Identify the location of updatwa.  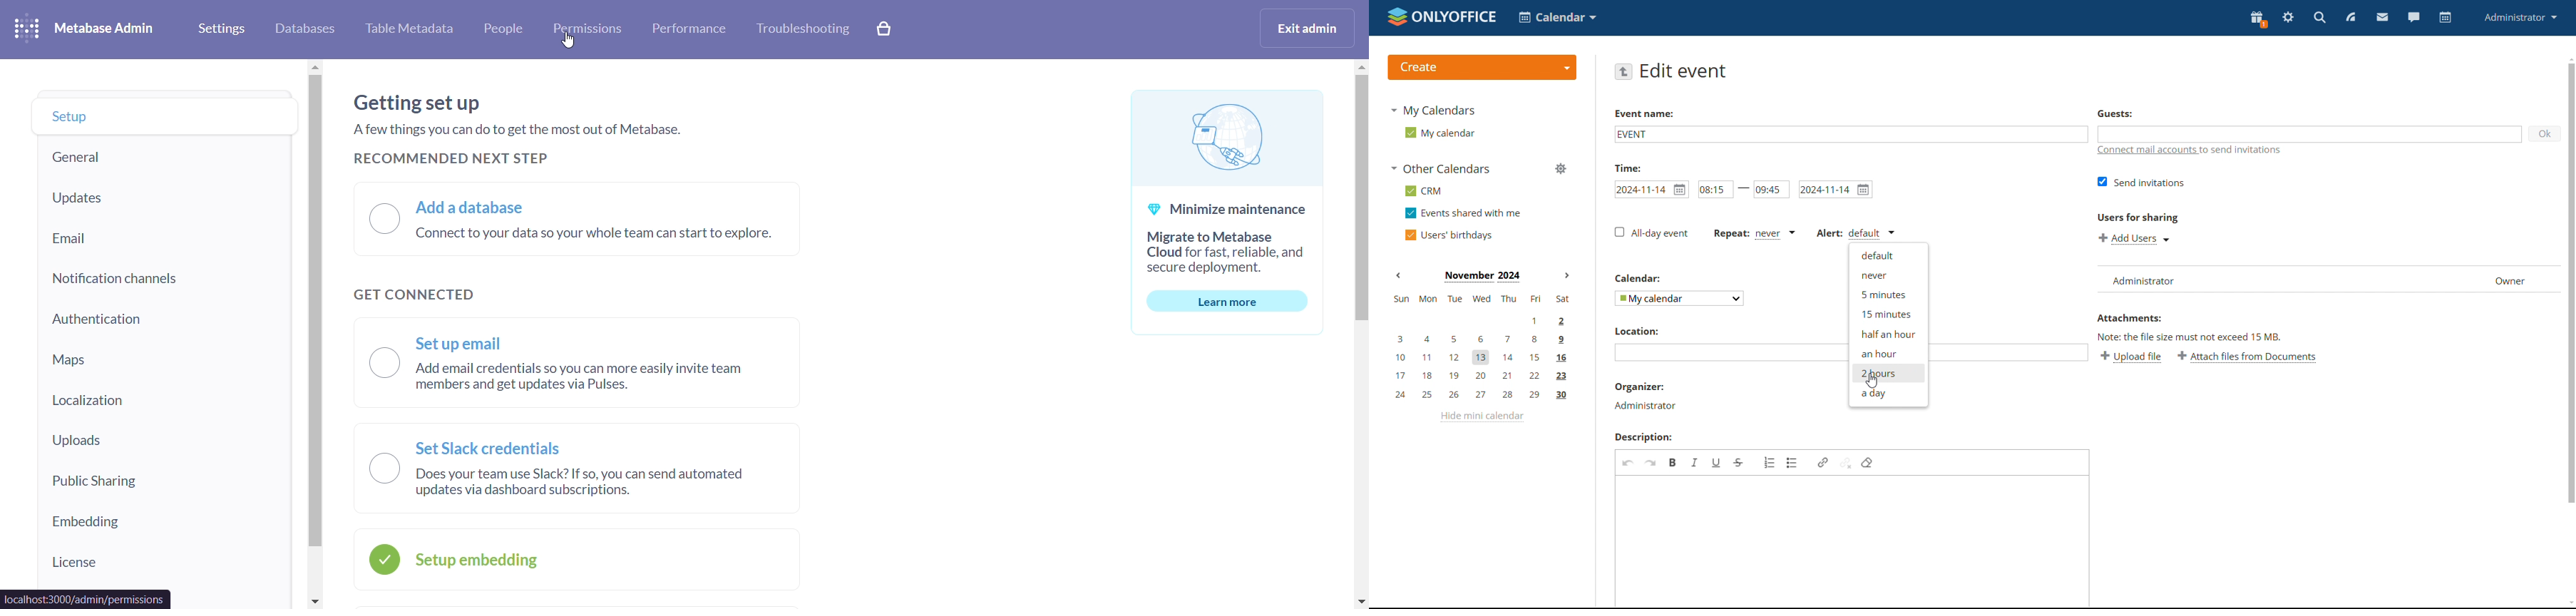
(163, 195).